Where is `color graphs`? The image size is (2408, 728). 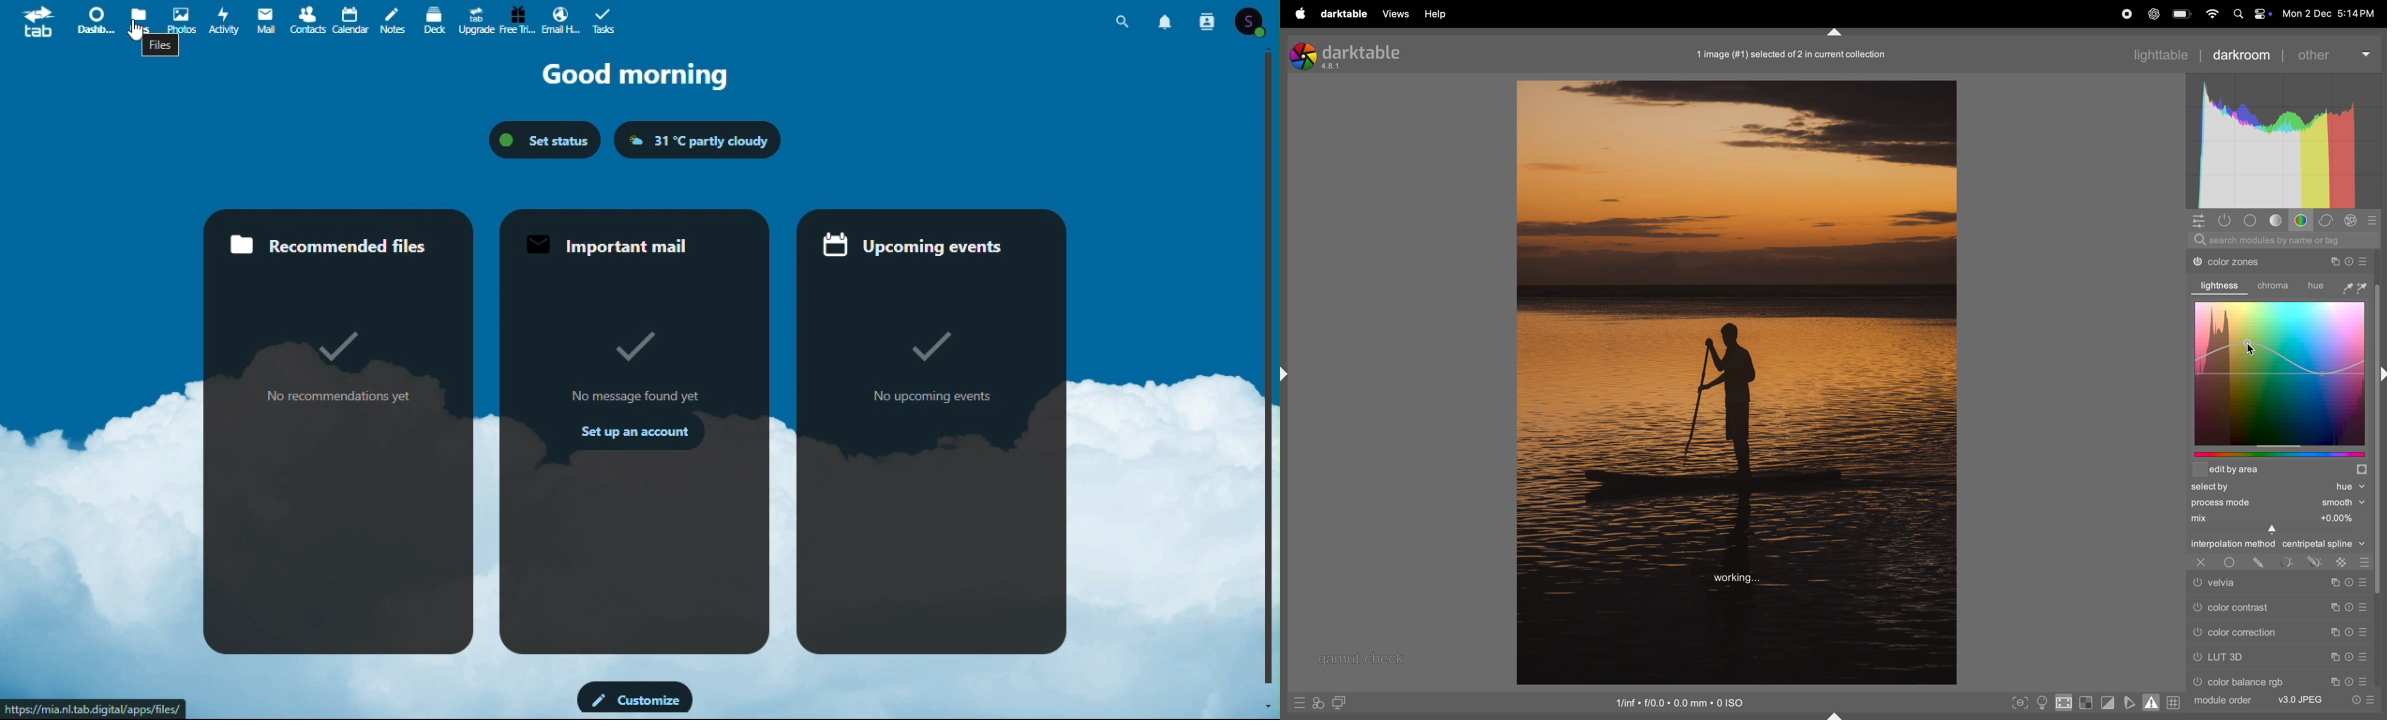 color graphs is located at coordinates (2279, 374).